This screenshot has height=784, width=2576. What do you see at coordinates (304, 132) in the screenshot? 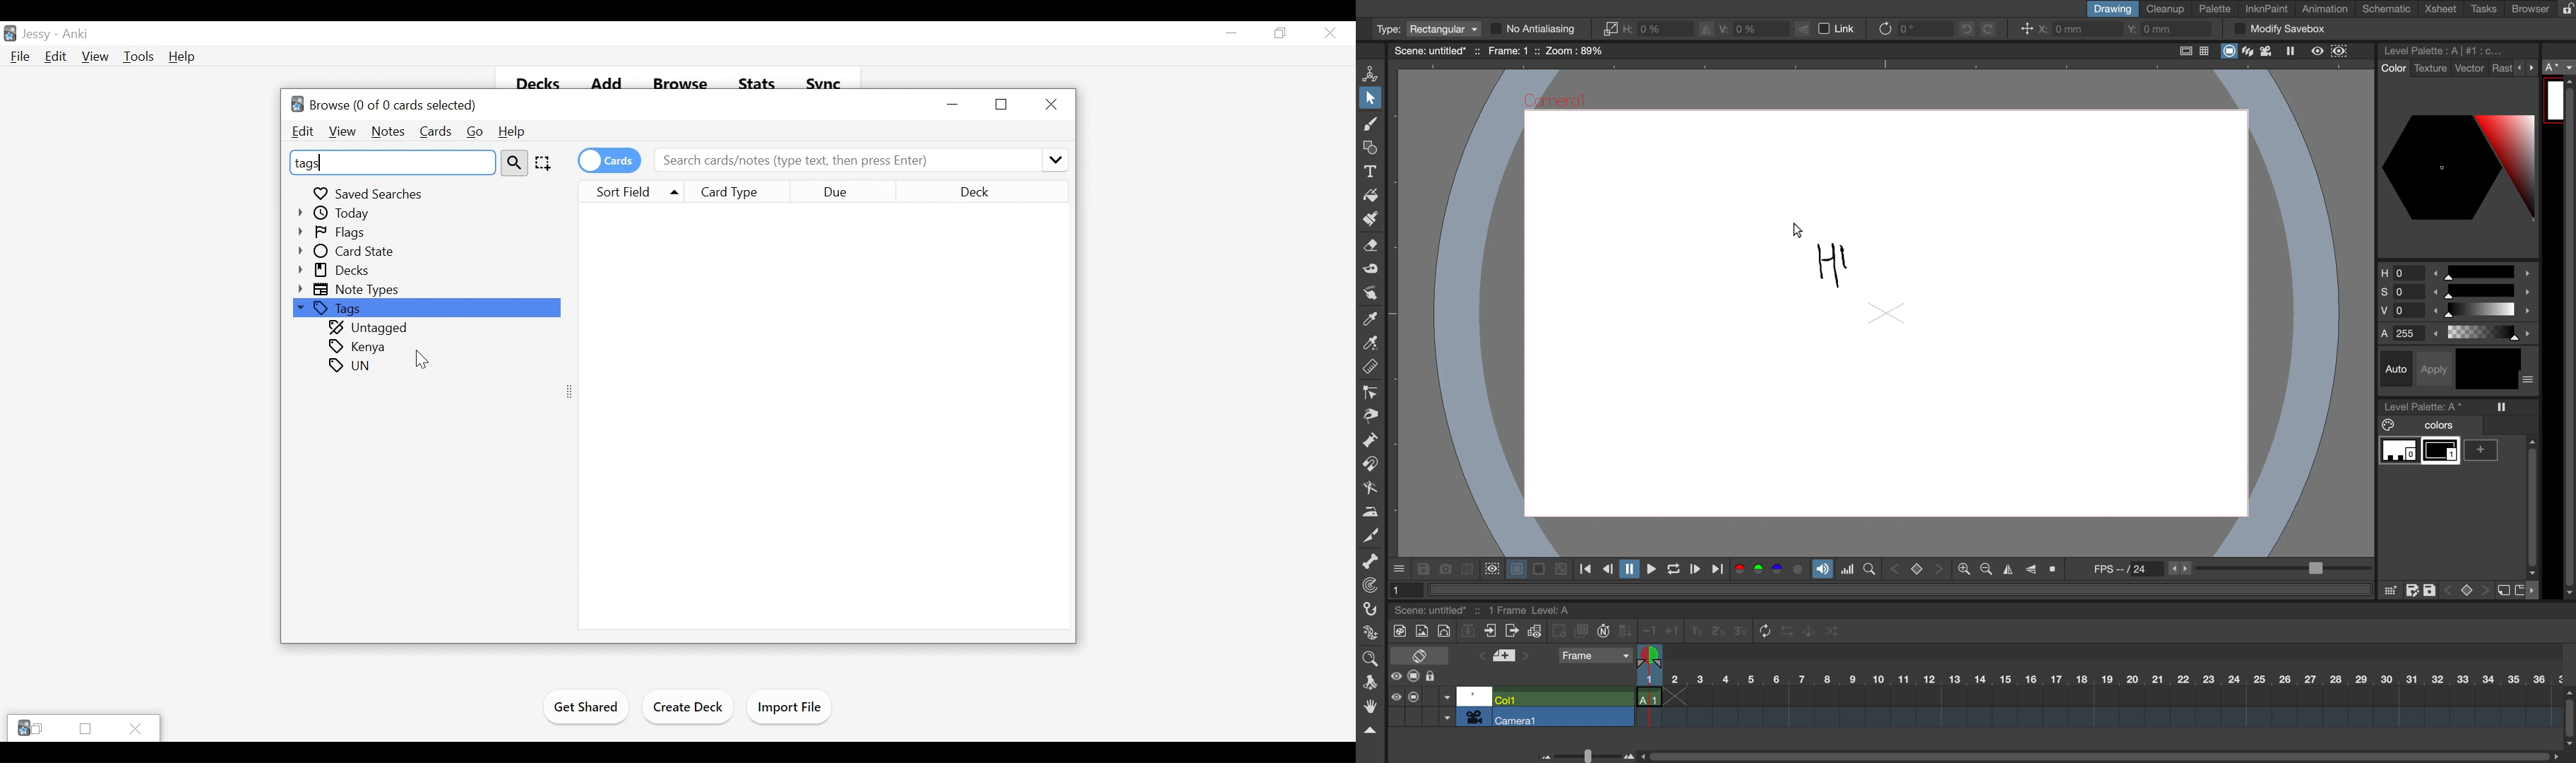
I see `Edit` at bounding box center [304, 132].